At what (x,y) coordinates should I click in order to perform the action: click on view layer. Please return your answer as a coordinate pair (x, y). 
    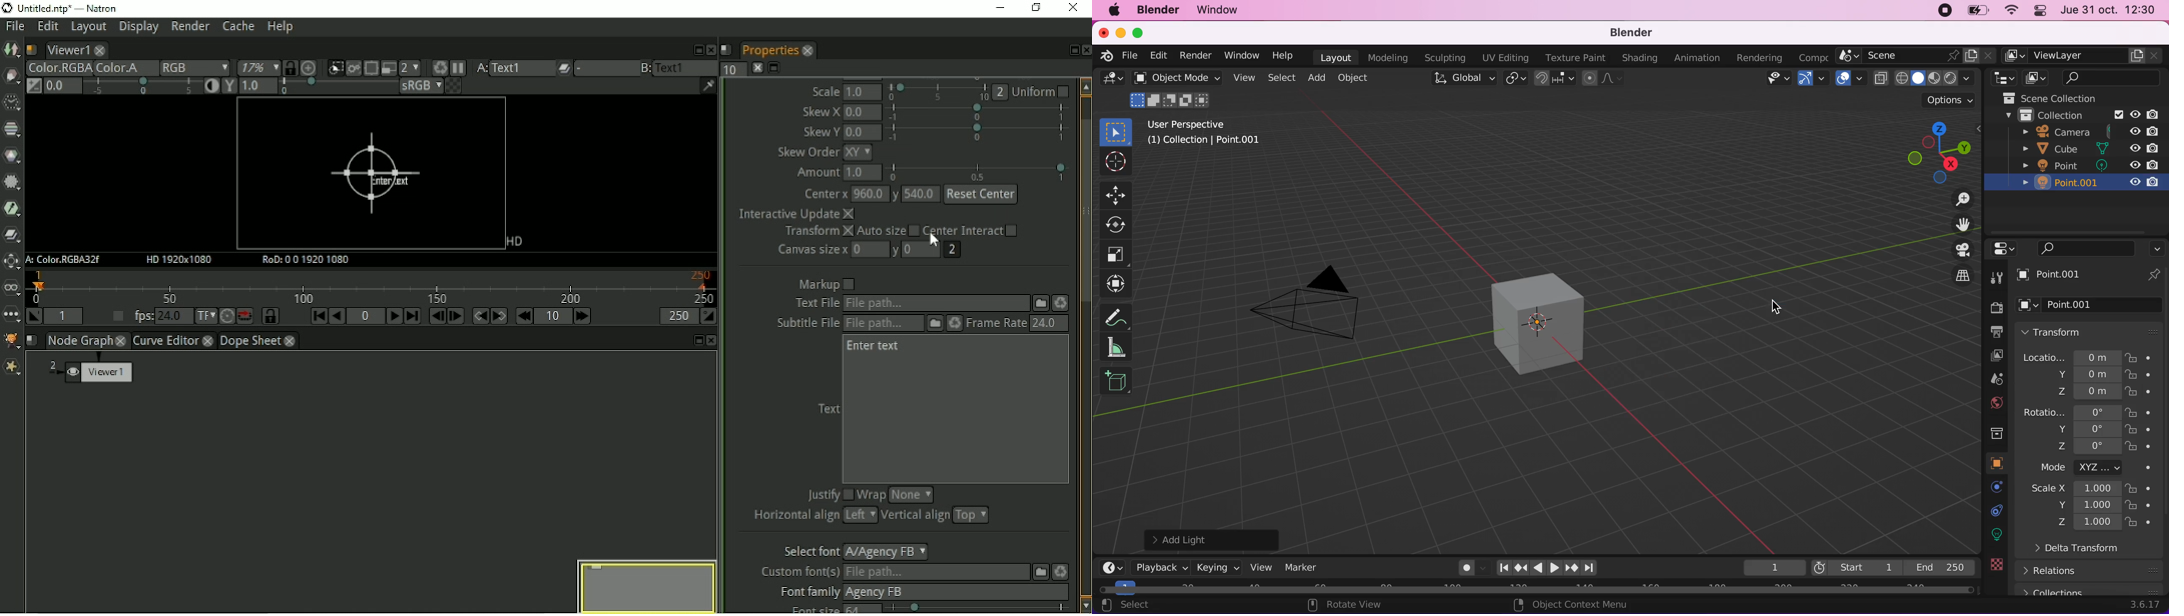
    Looking at the image, I should click on (1994, 357).